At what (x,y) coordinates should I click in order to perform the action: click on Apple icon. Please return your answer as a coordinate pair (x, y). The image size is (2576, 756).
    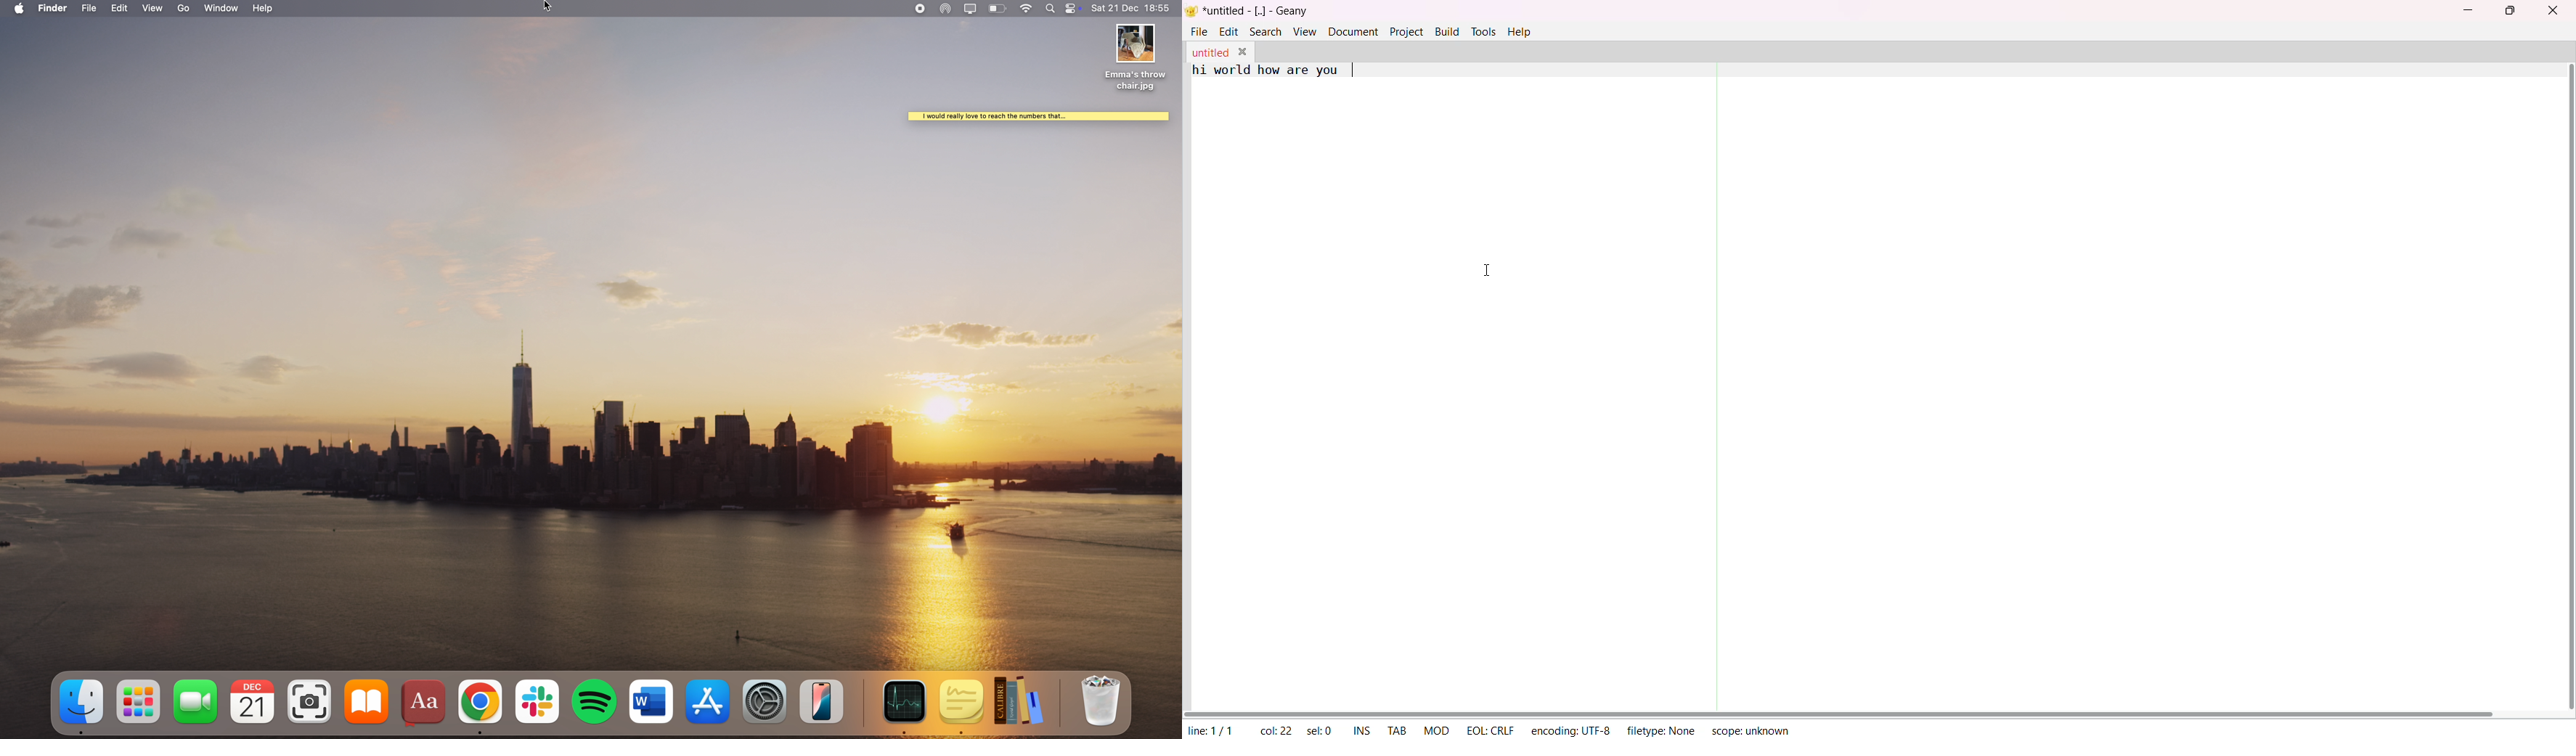
    Looking at the image, I should click on (16, 7).